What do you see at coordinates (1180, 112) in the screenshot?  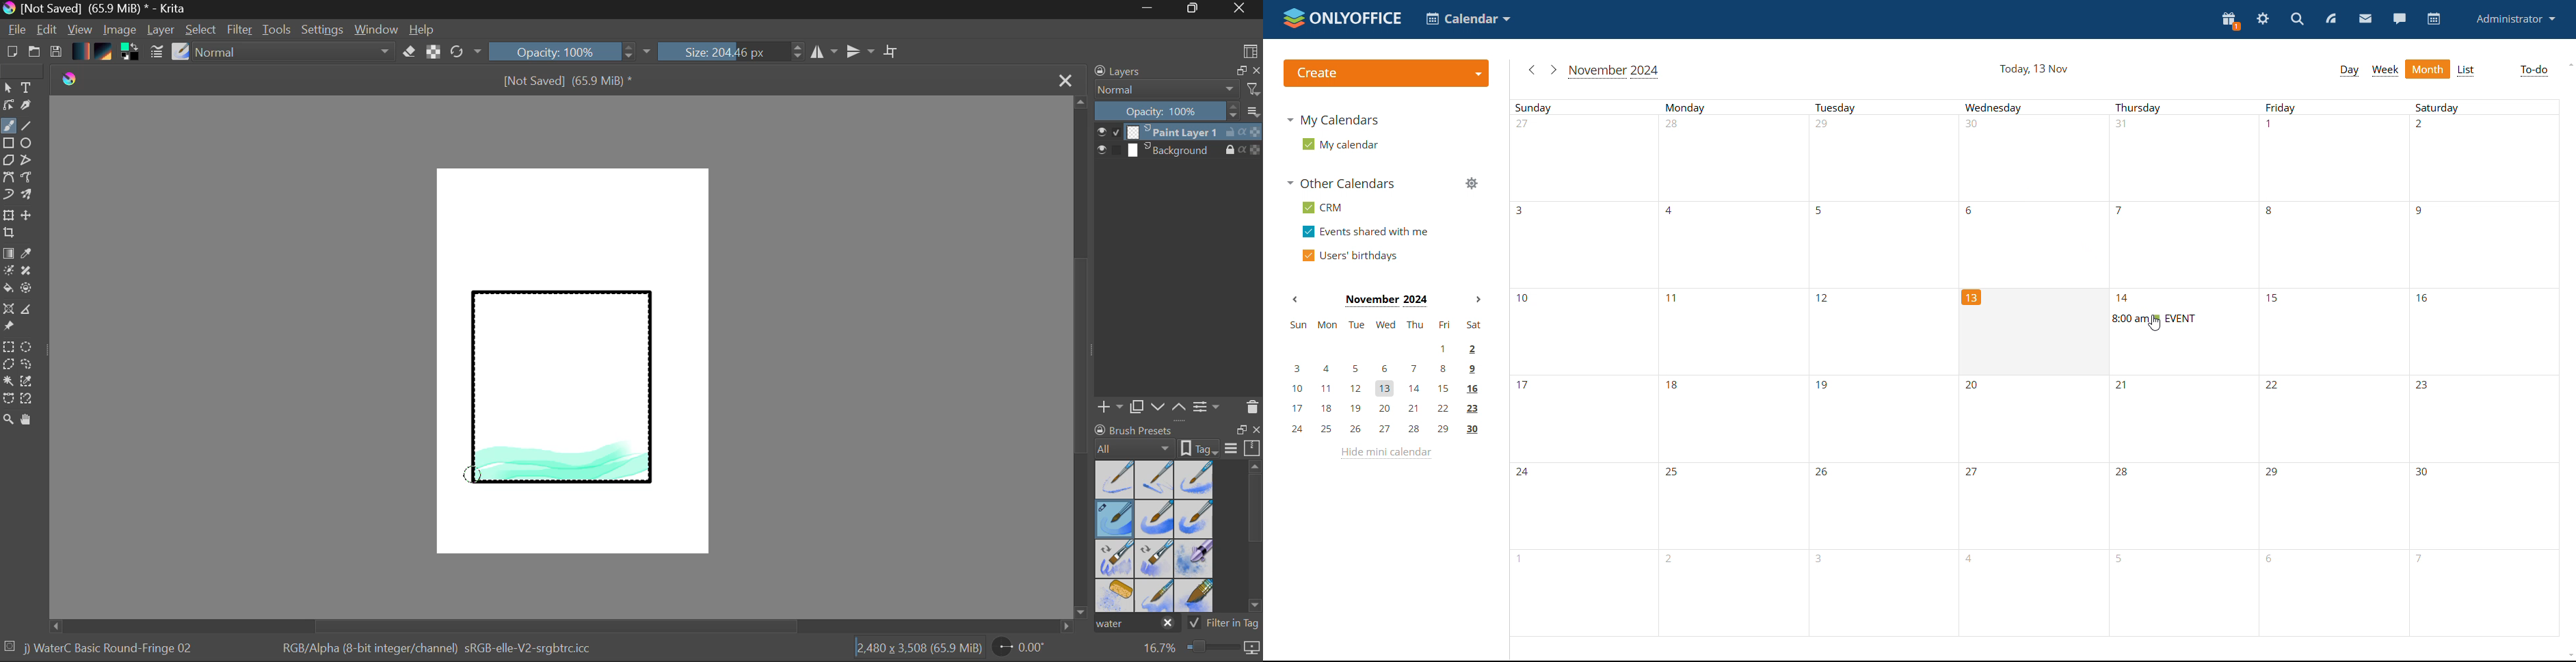 I see `Layer Opacity` at bounding box center [1180, 112].